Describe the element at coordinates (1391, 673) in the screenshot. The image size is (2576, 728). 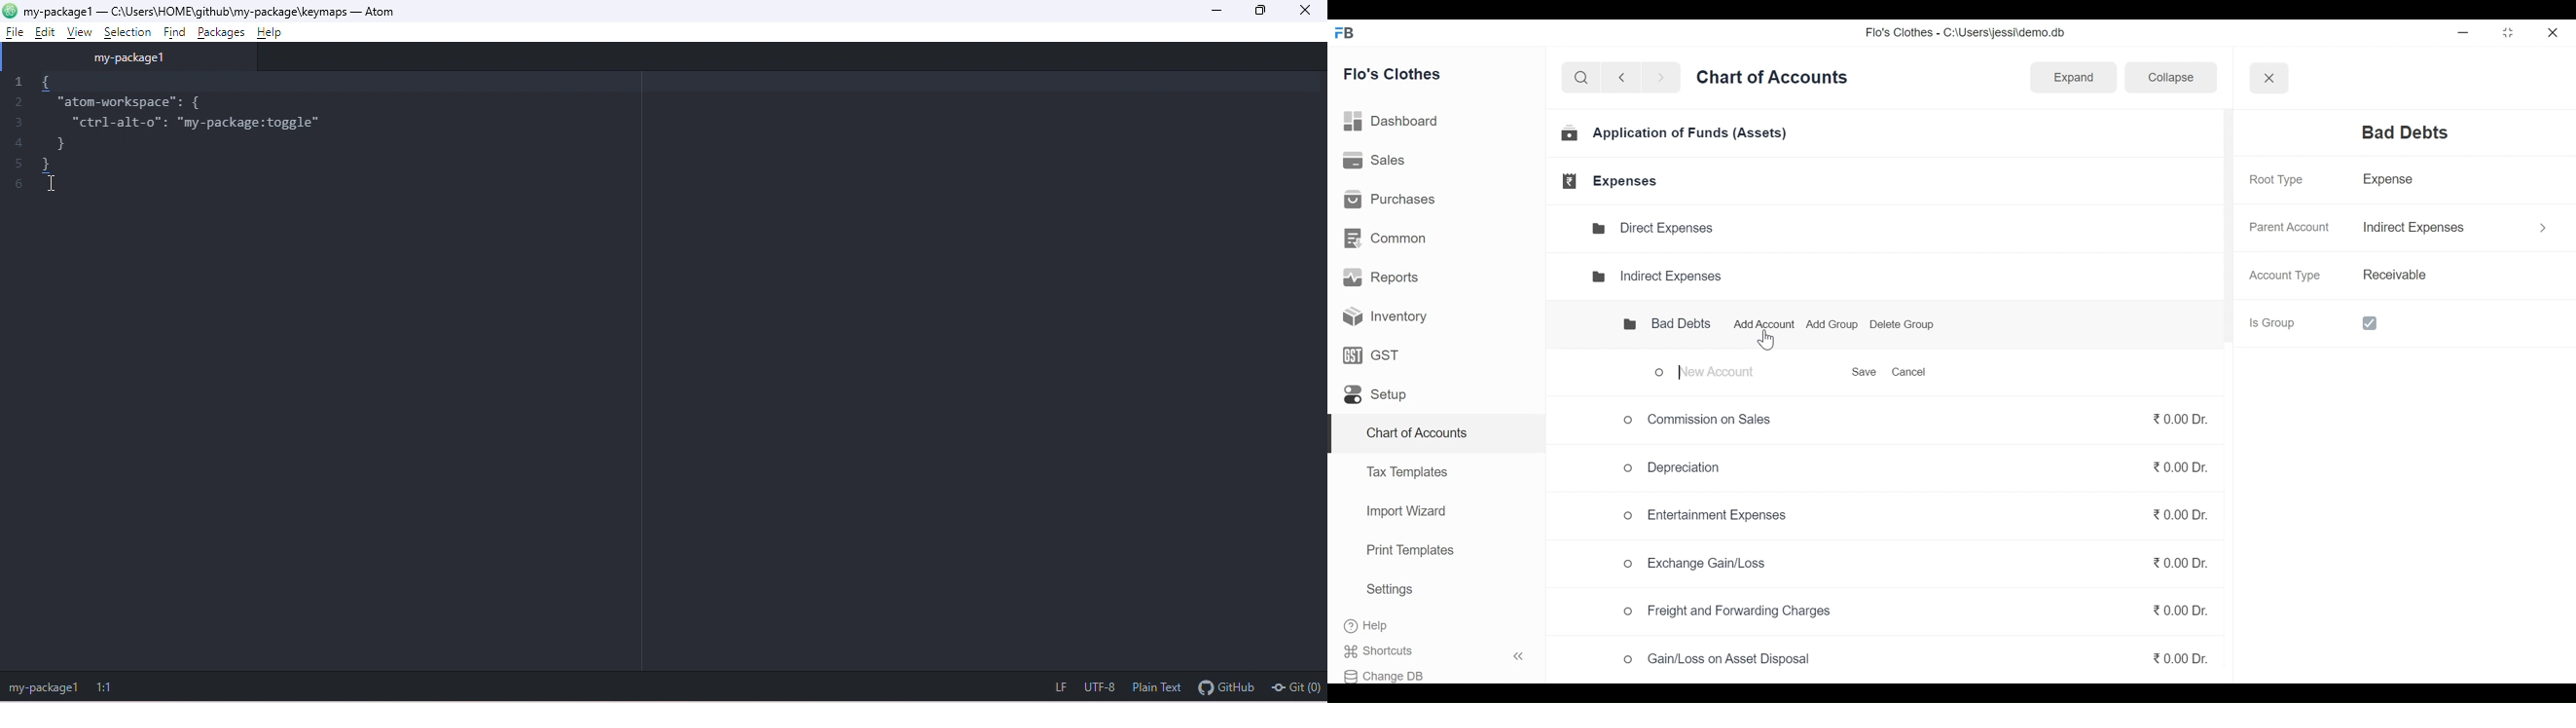
I see `Change DB` at that location.